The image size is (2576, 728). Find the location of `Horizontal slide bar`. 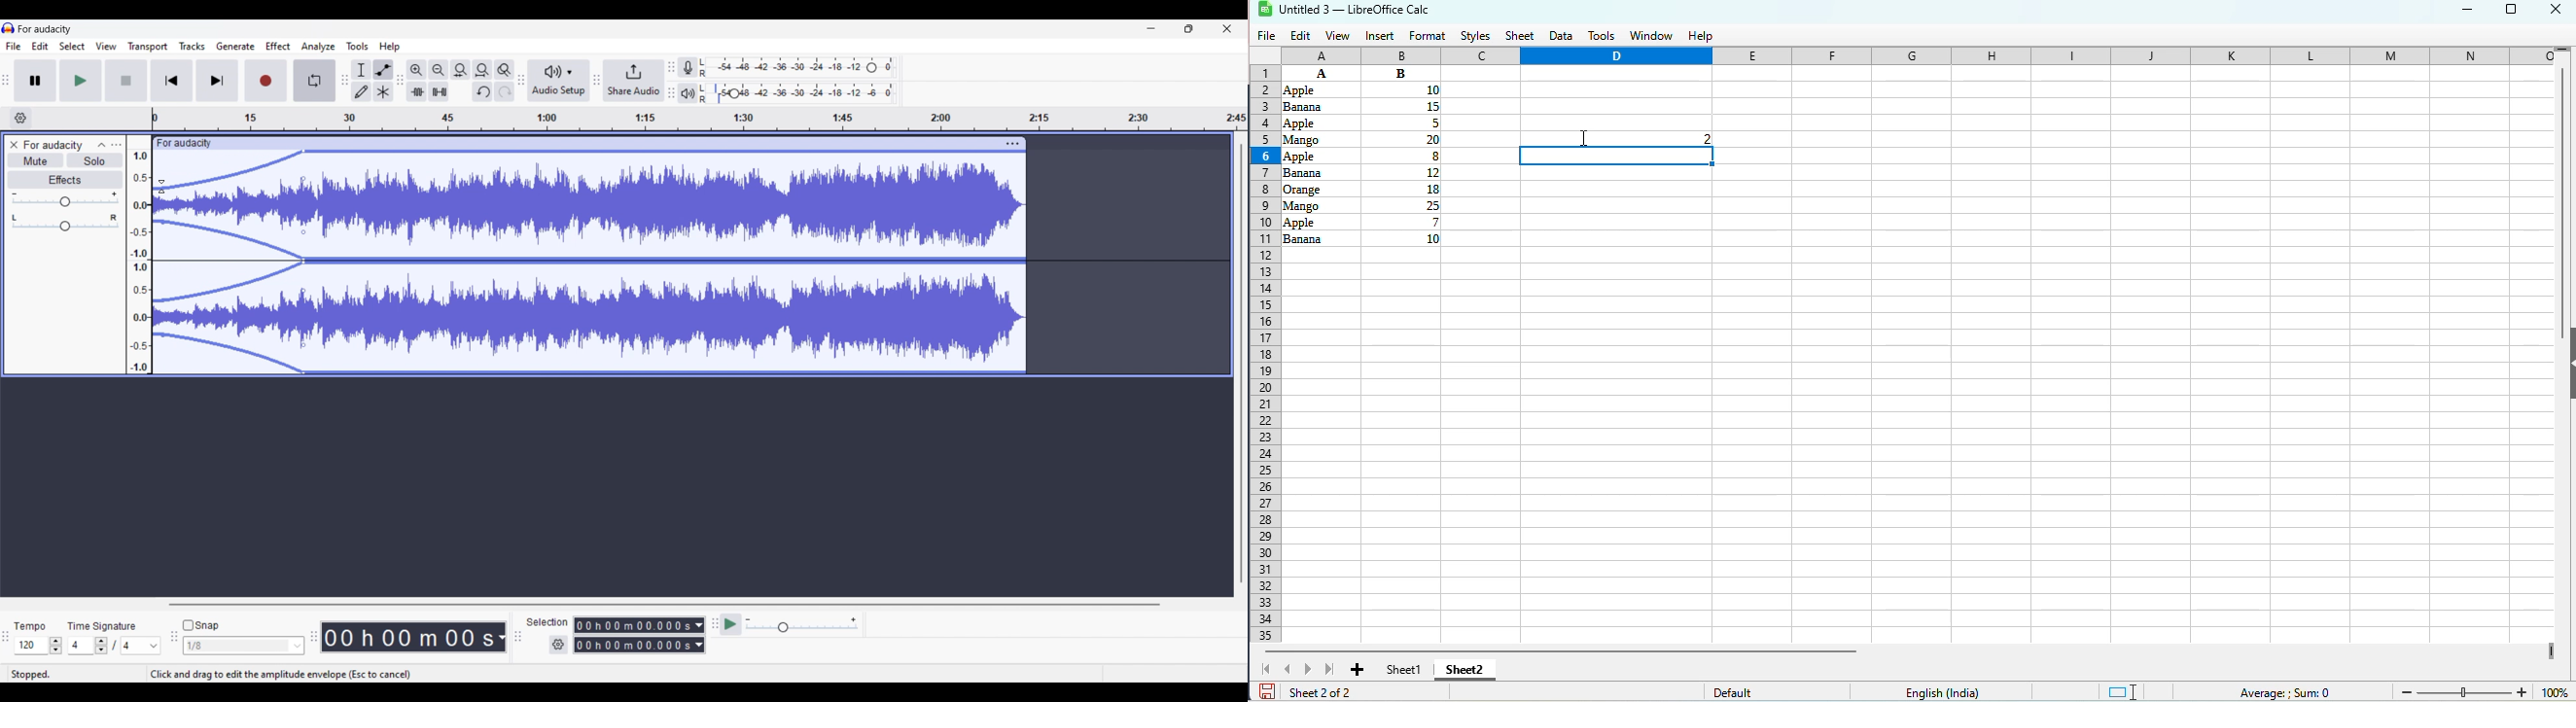

Horizontal slide bar is located at coordinates (664, 604).